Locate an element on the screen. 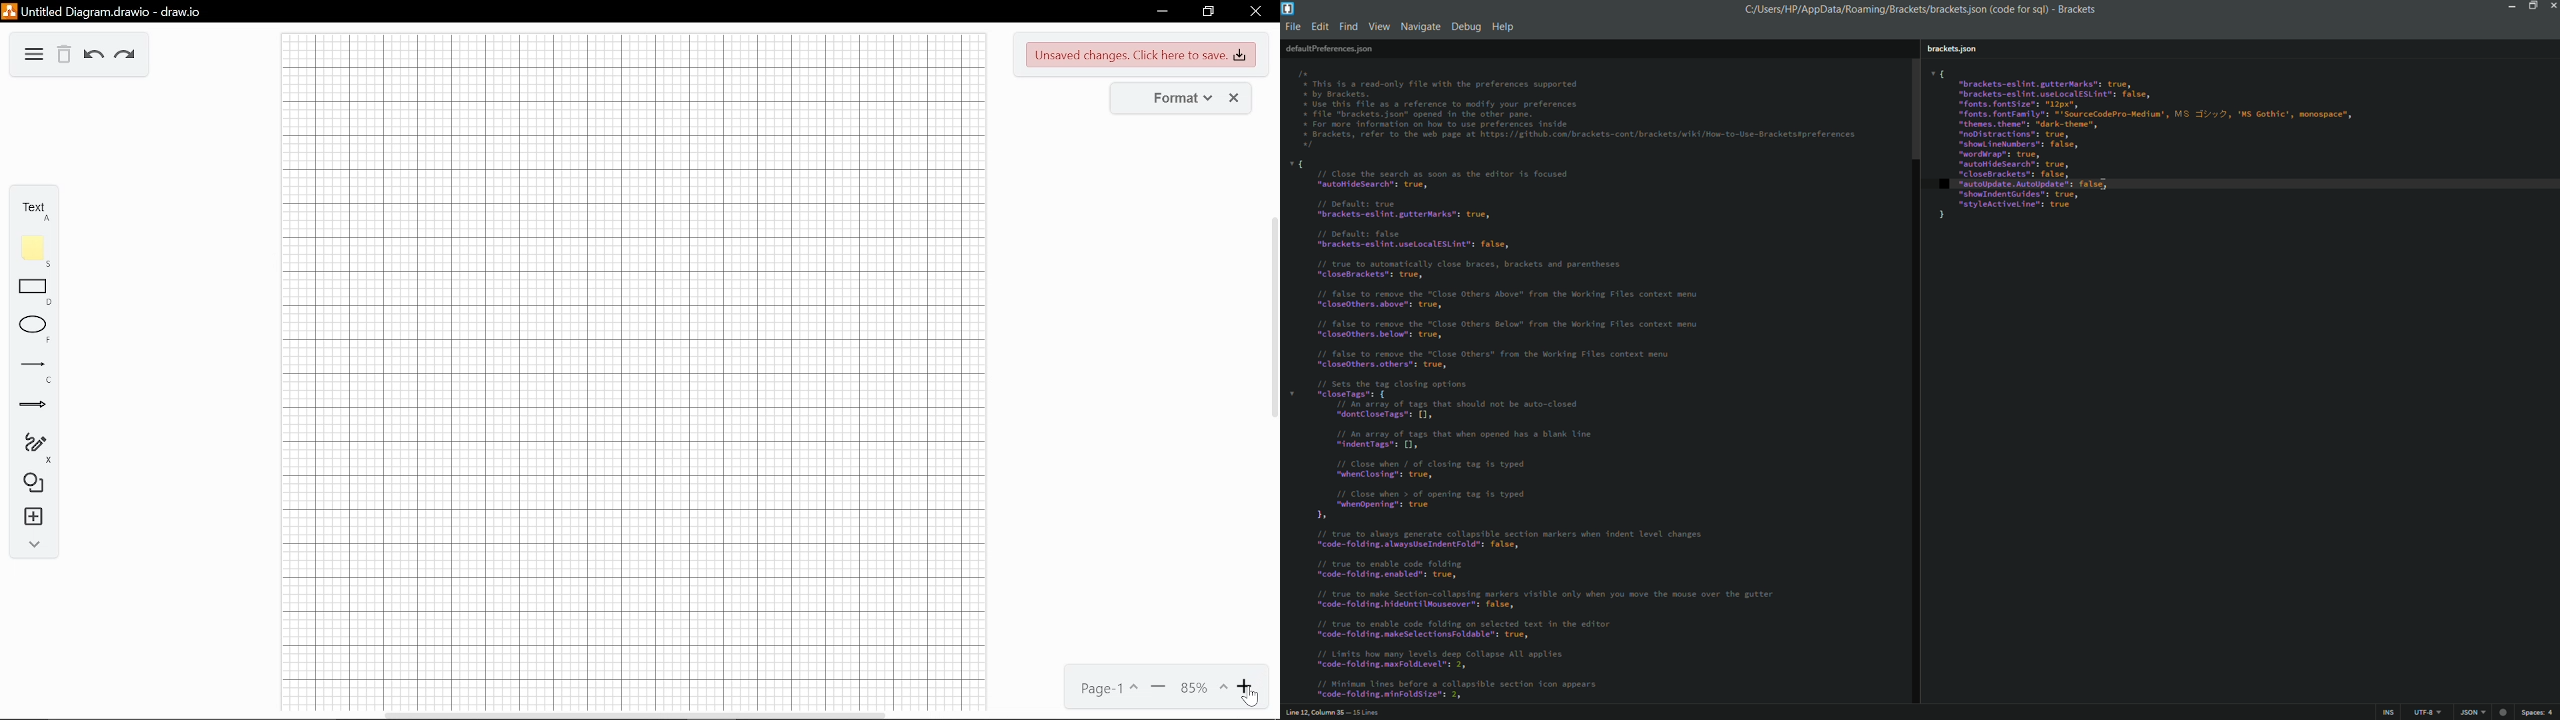  insert is located at coordinates (26, 518).